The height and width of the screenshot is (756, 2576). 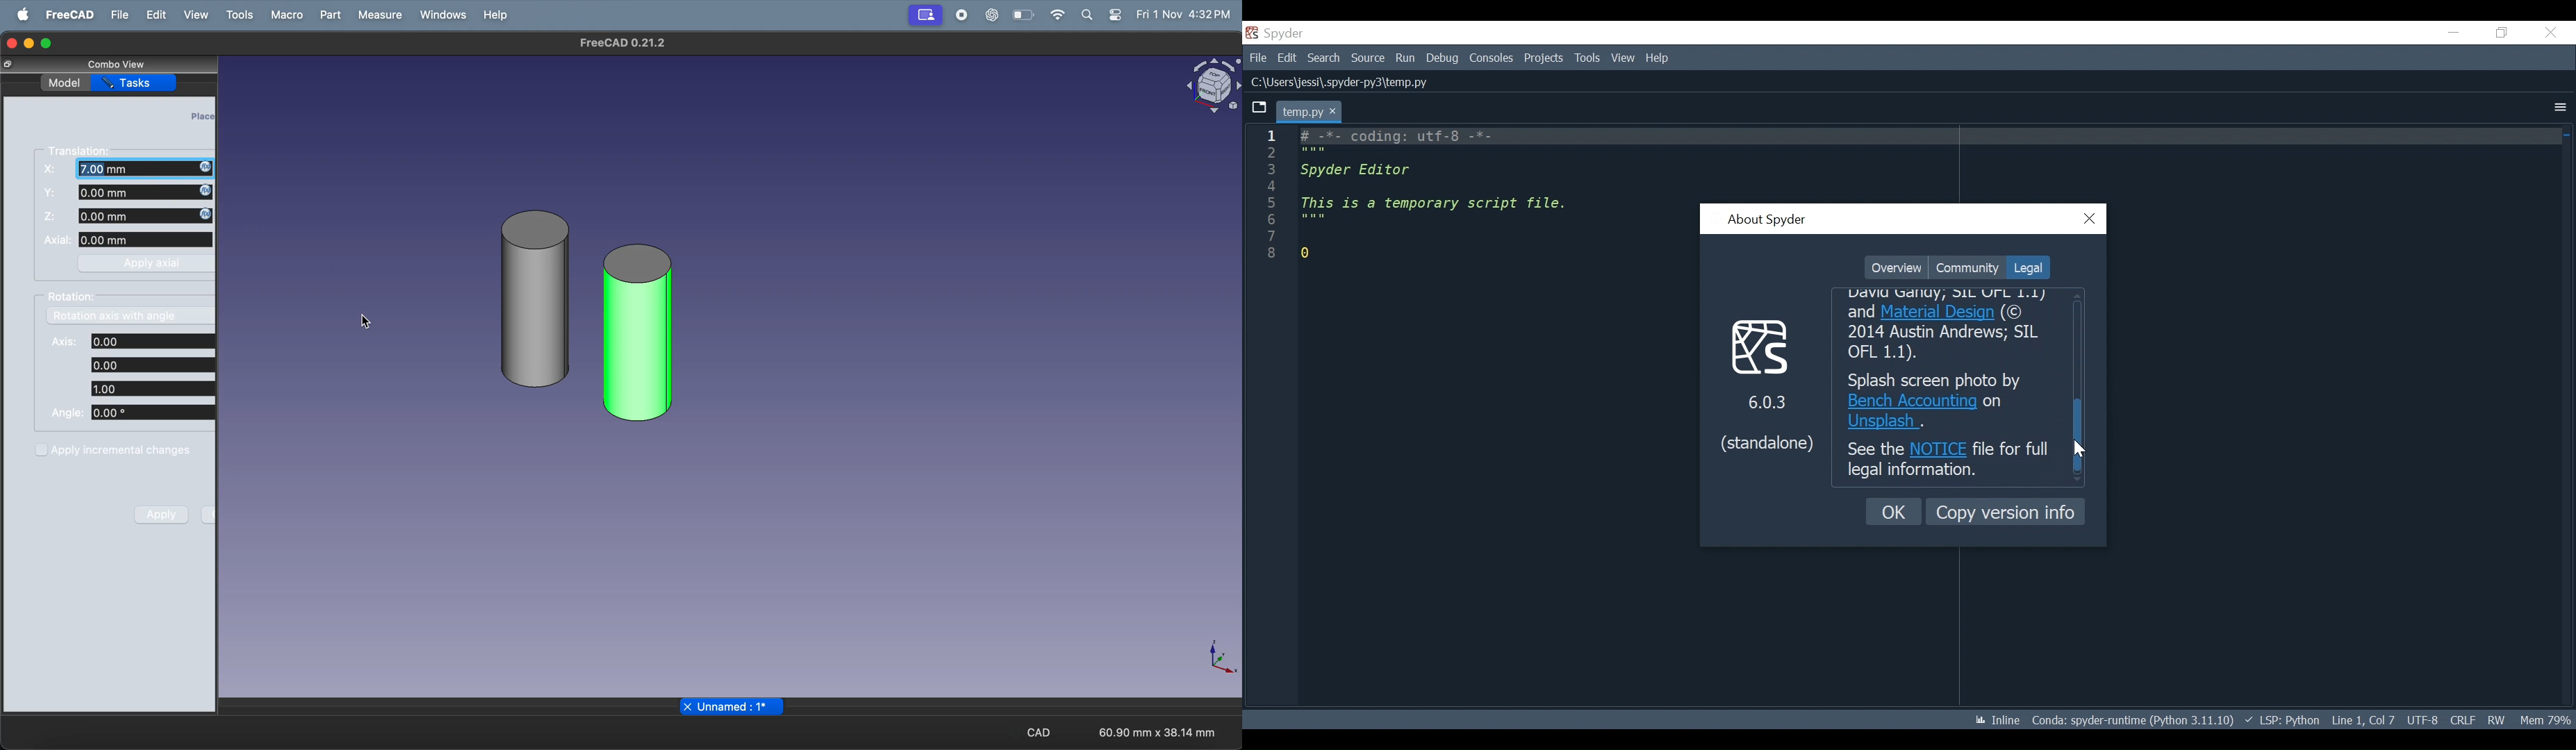 What do you see at coordinates (2006, 511) in the screenshot?
I see `Copy Version Information` at bounding box center [2006, 511].